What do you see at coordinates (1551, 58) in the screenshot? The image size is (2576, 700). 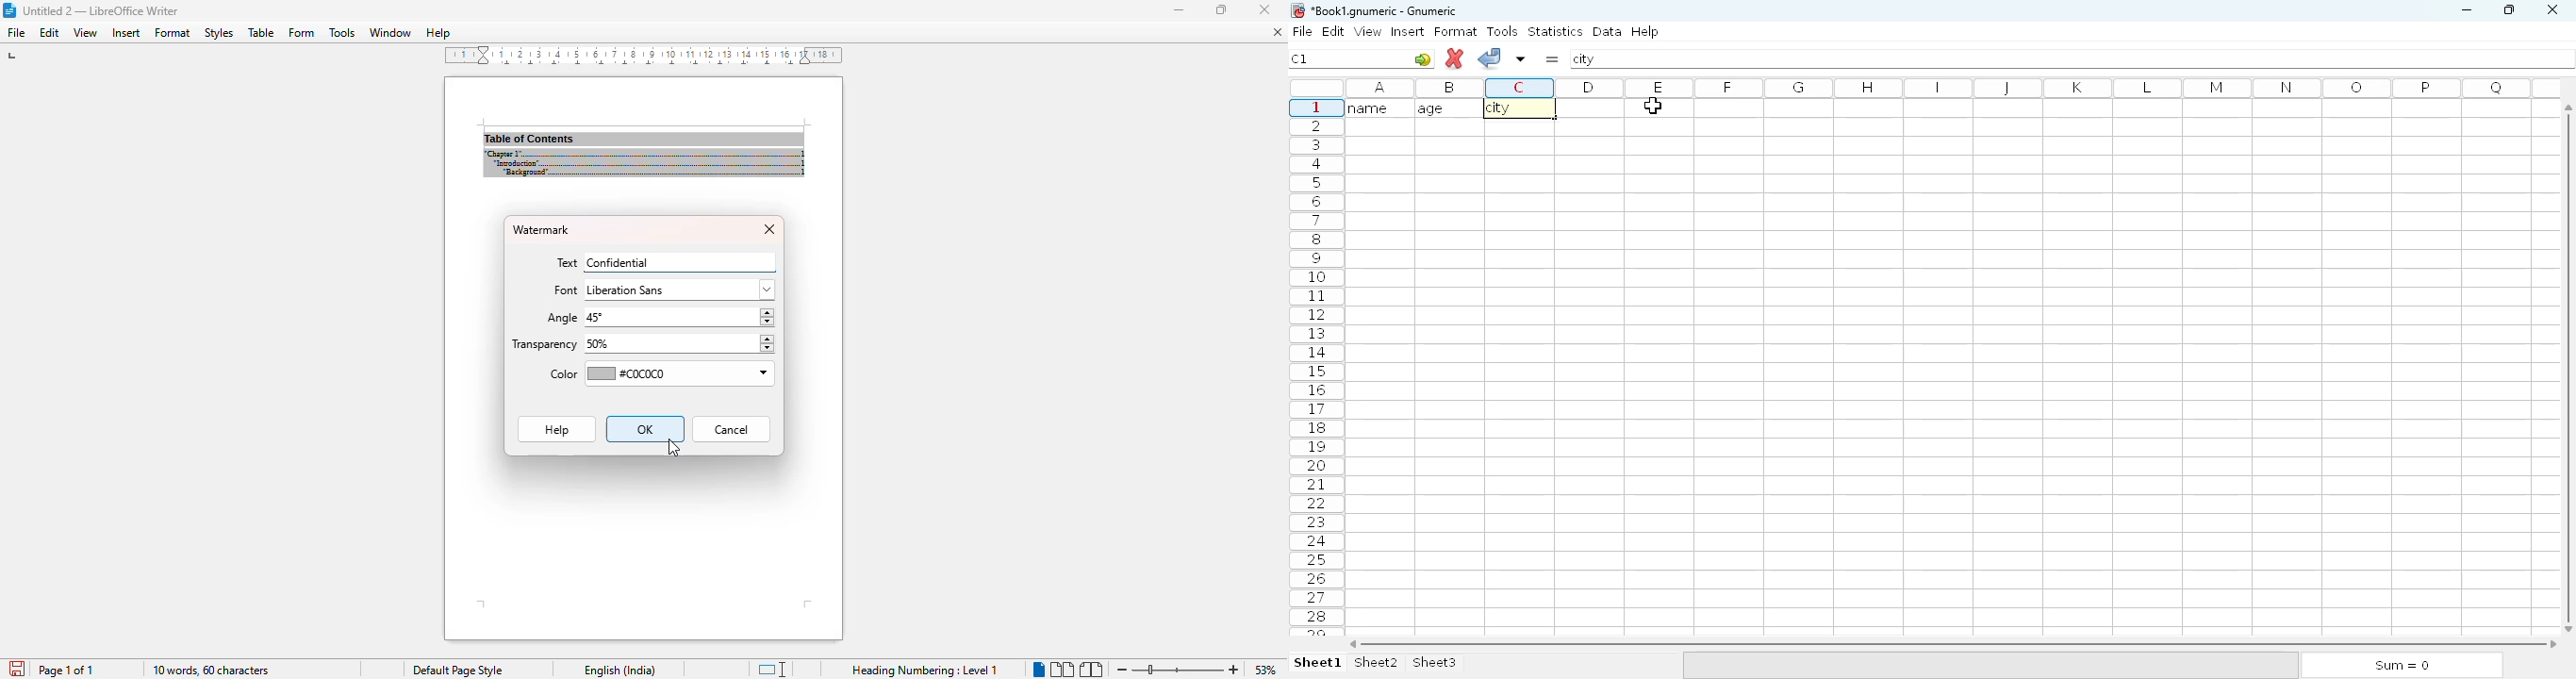 I see `enter formula` at bounding box center [1551, 58].